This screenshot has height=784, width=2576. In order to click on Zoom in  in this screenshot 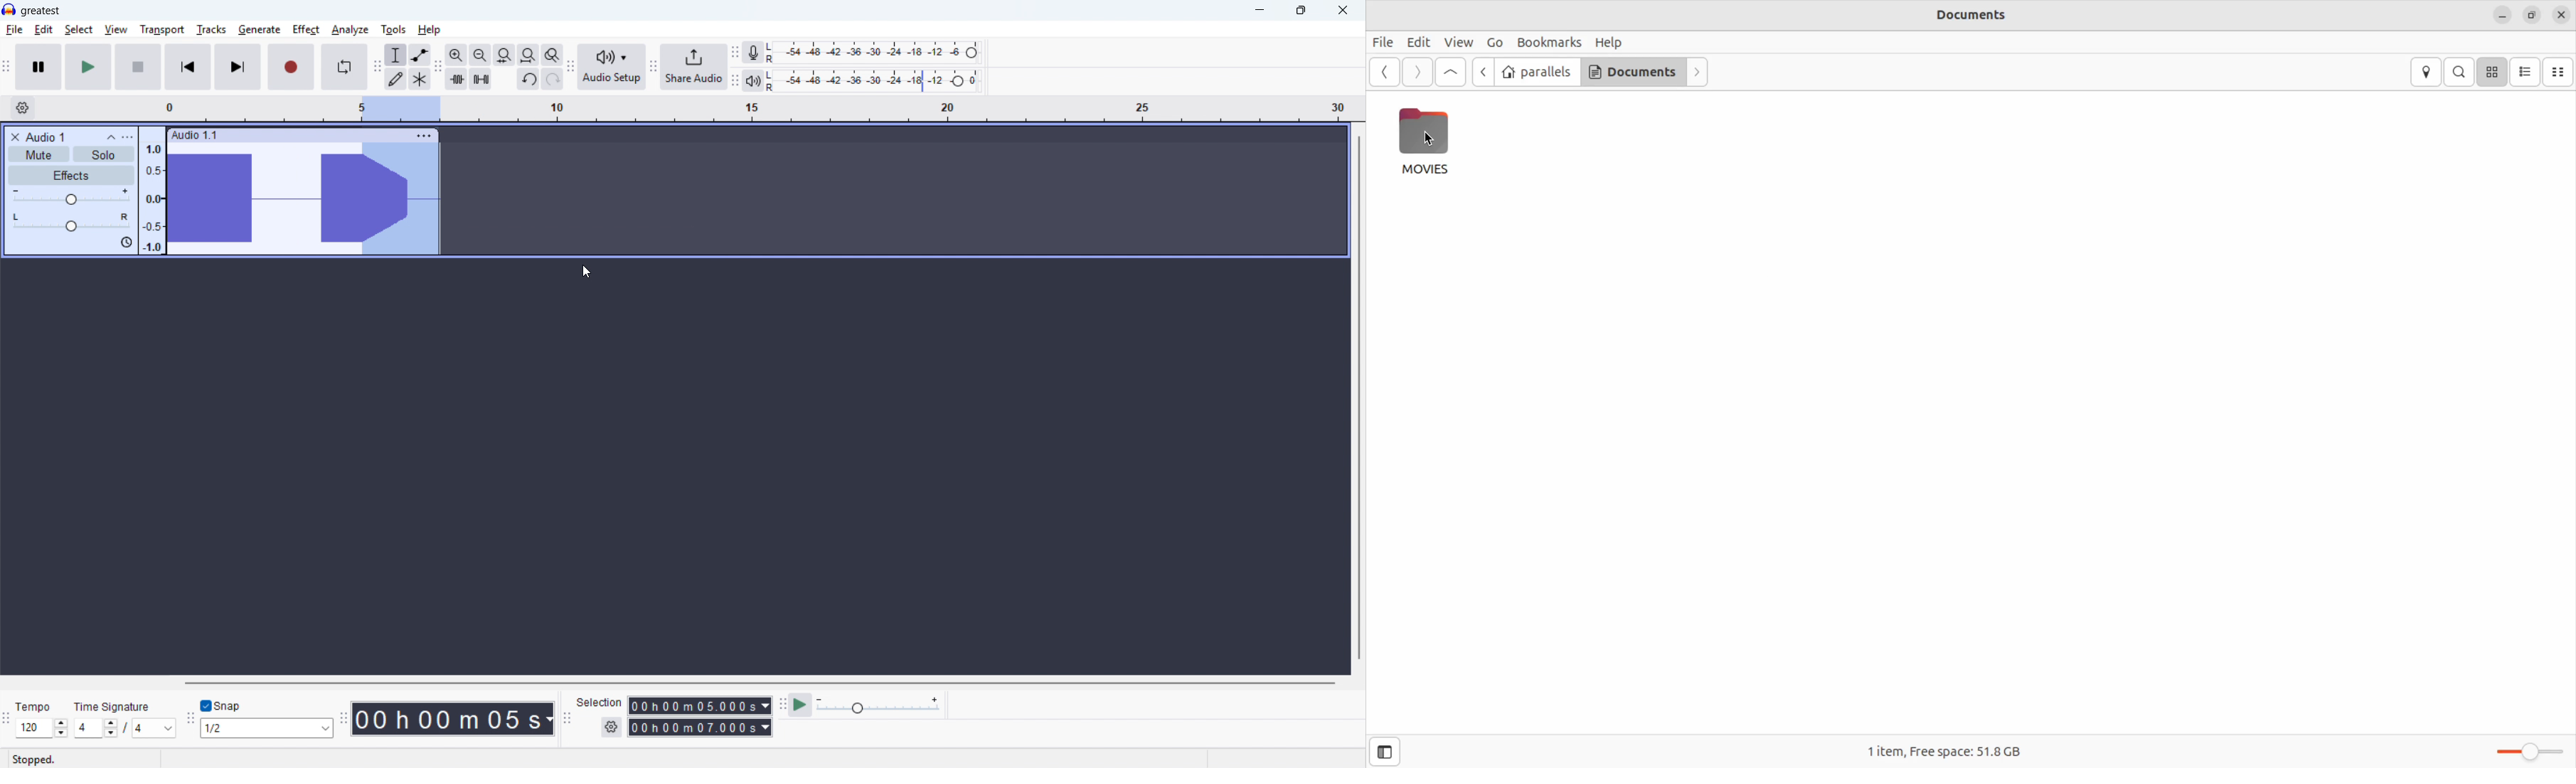, I will do `click(457, 55)`.